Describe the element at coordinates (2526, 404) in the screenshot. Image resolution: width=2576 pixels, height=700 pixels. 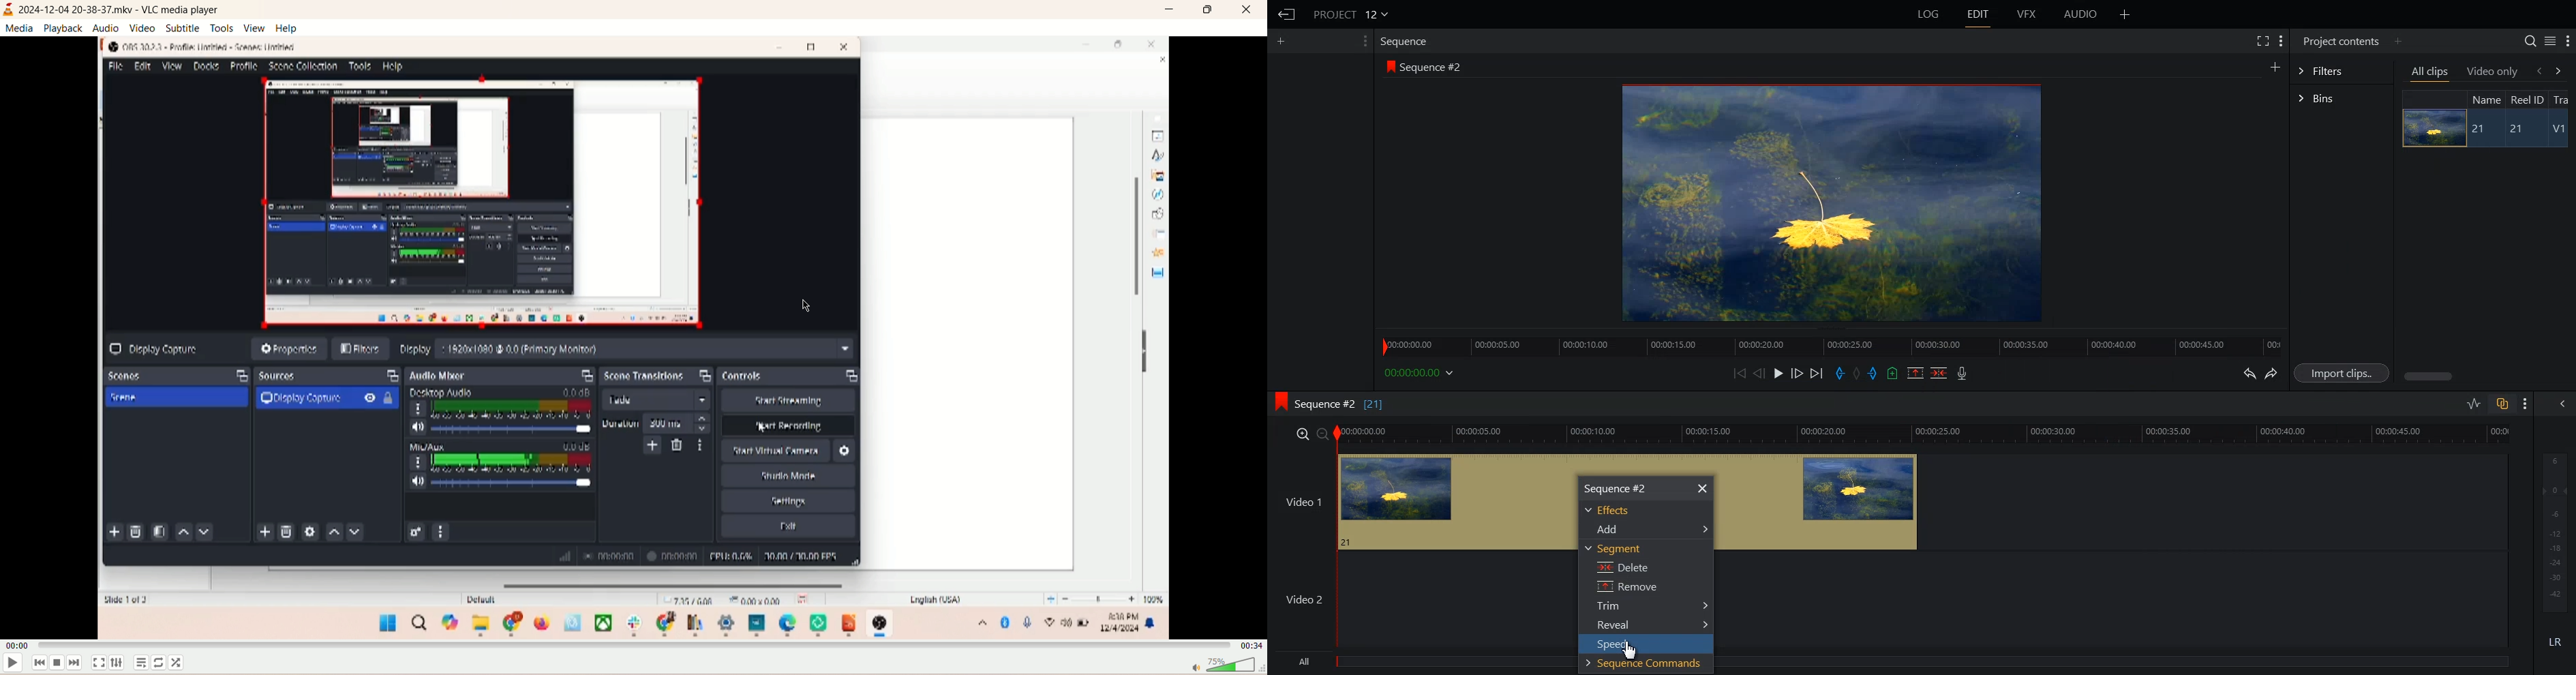
I see `Show setting menu` at that location.